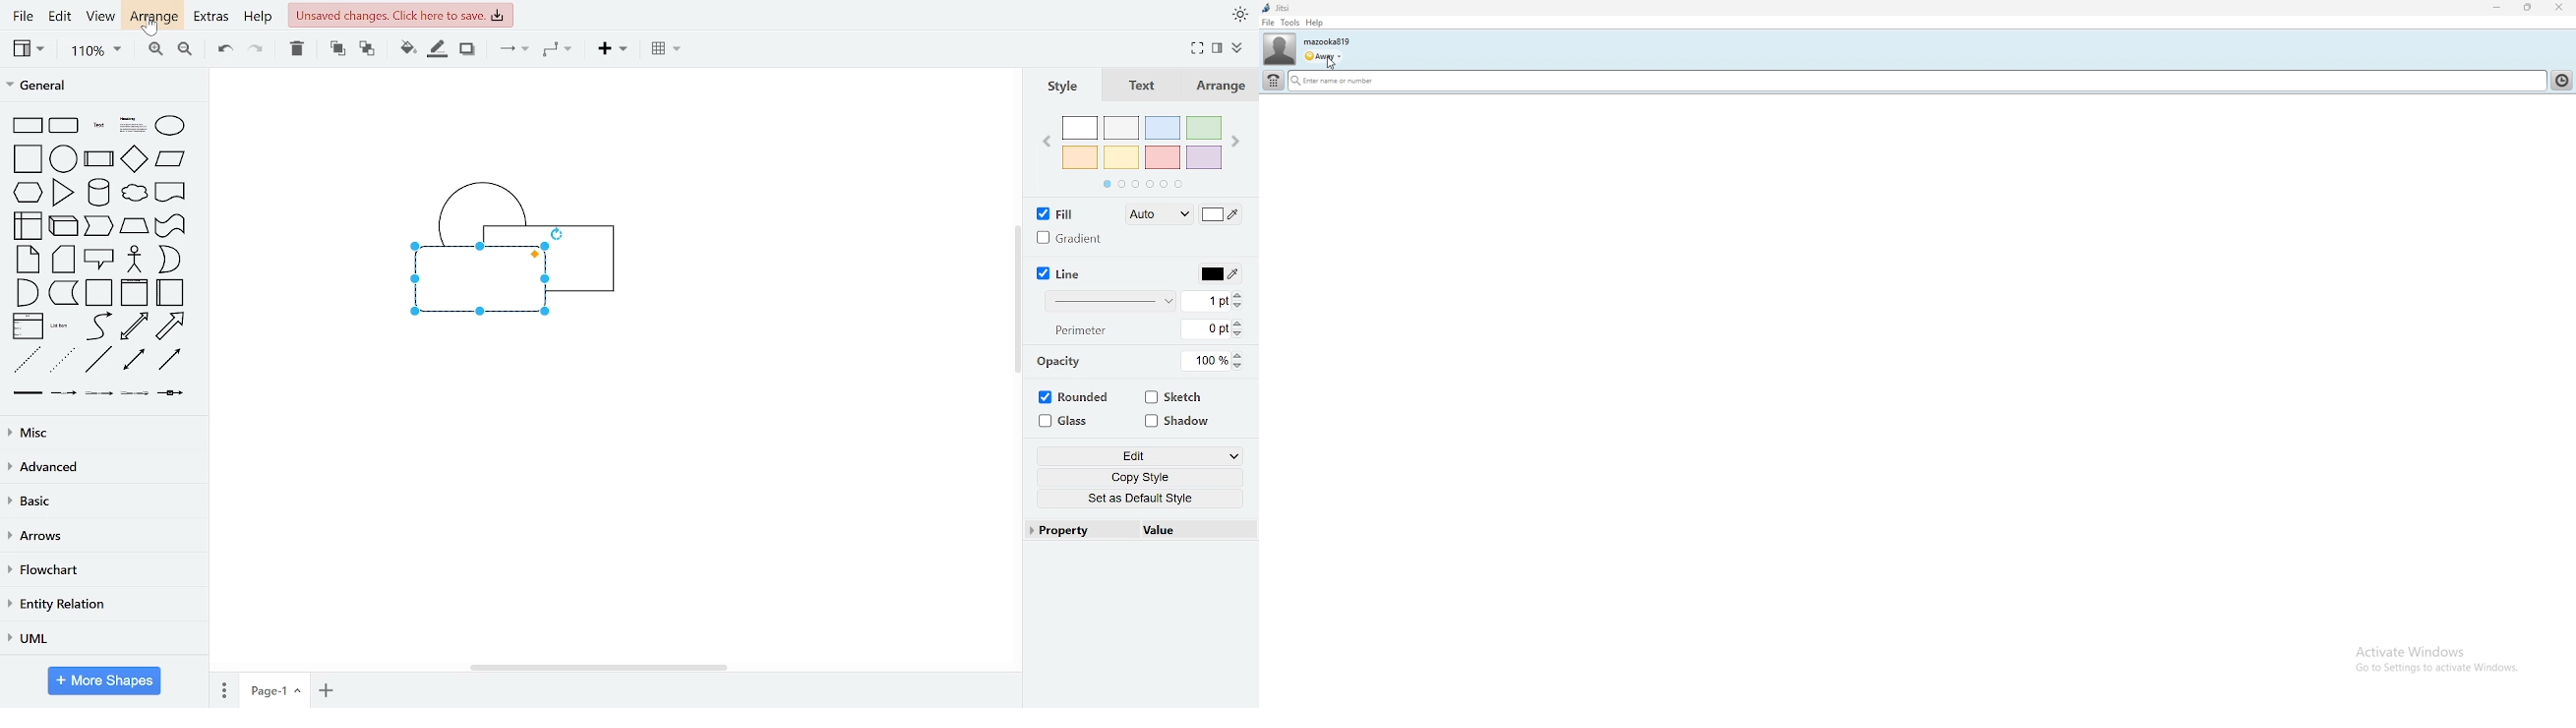 The height and width of the screenshot is (728, 2576). Describe the element at coordinates (106, 464) in the screenshot. I see `advanced` at that location.